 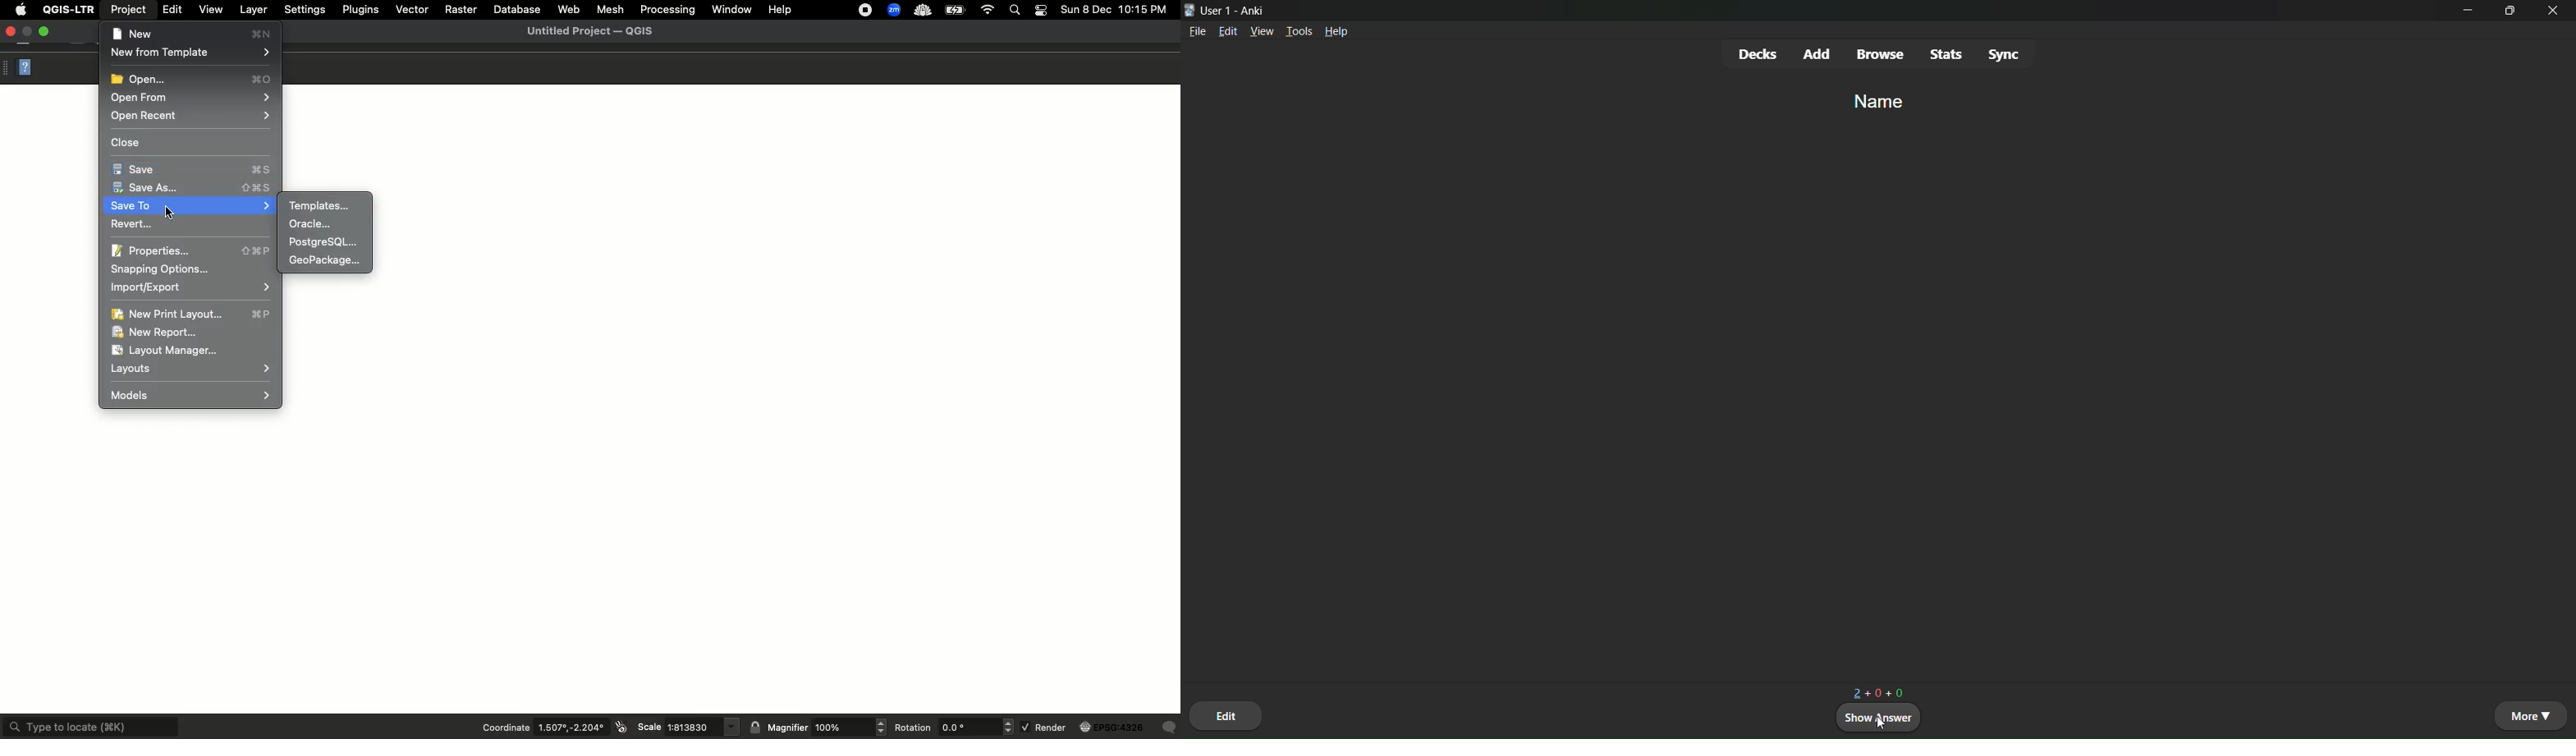 I want to click on stats, so click(x=1945, y=53).